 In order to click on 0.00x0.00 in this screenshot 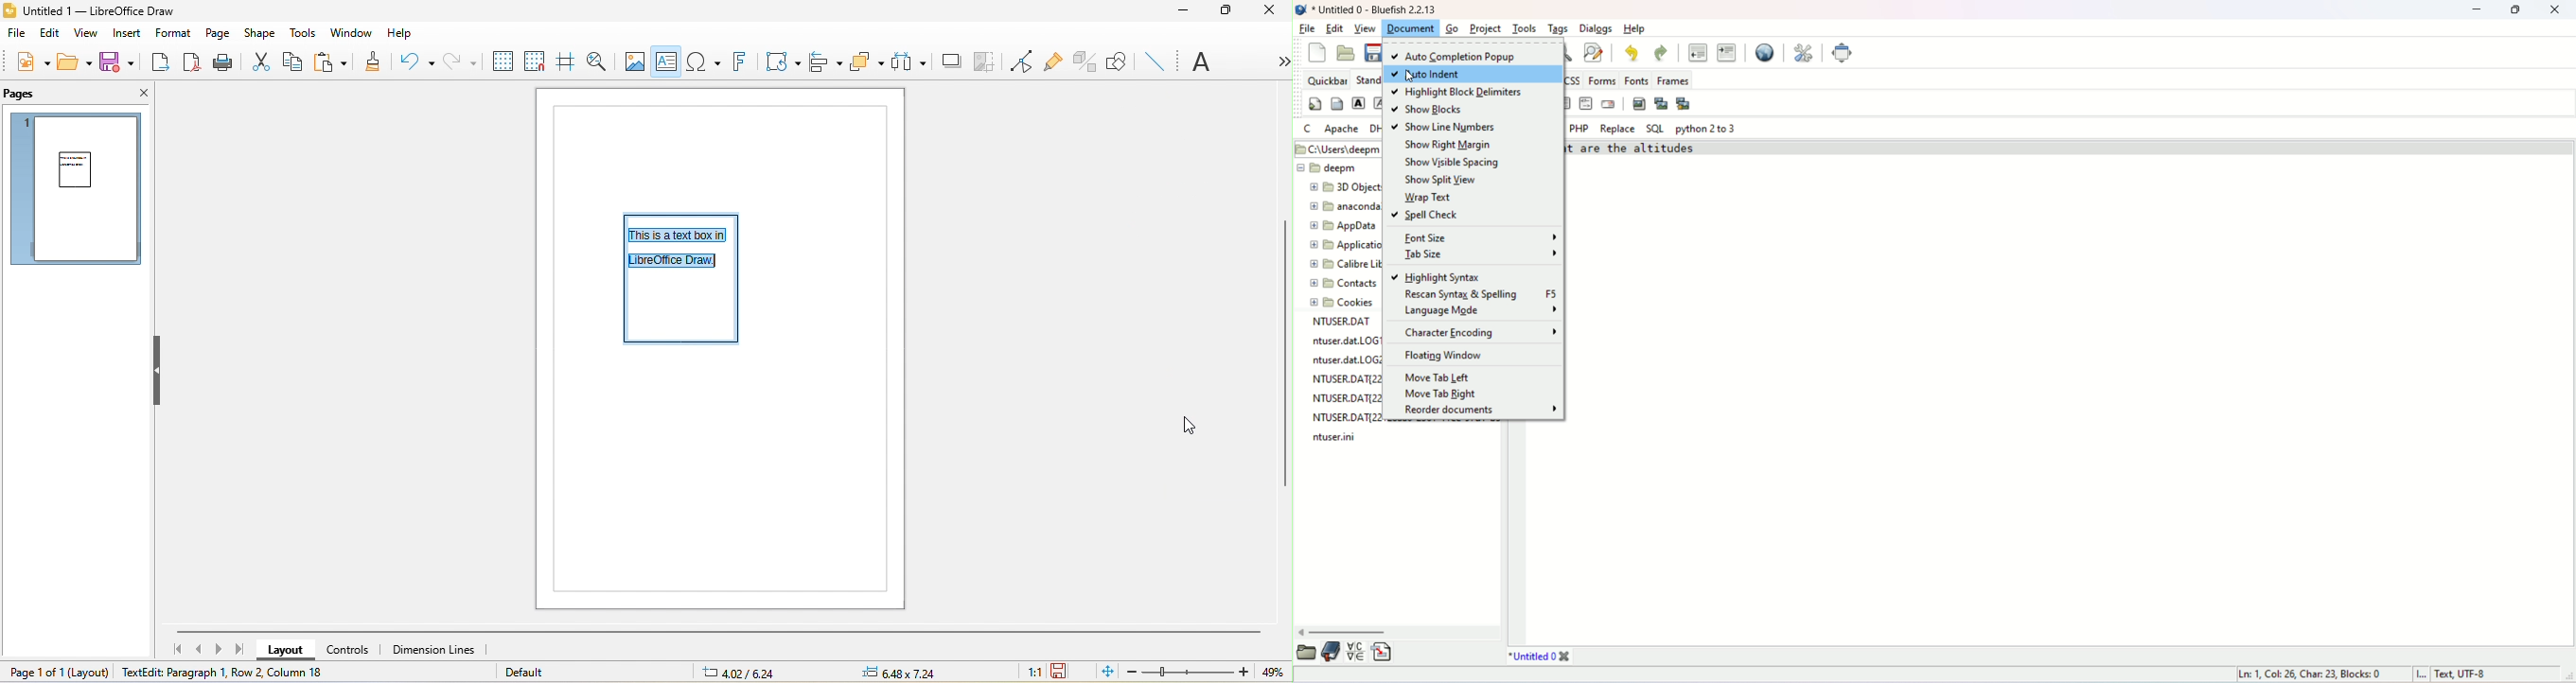, I will do `click(909, 673)`.